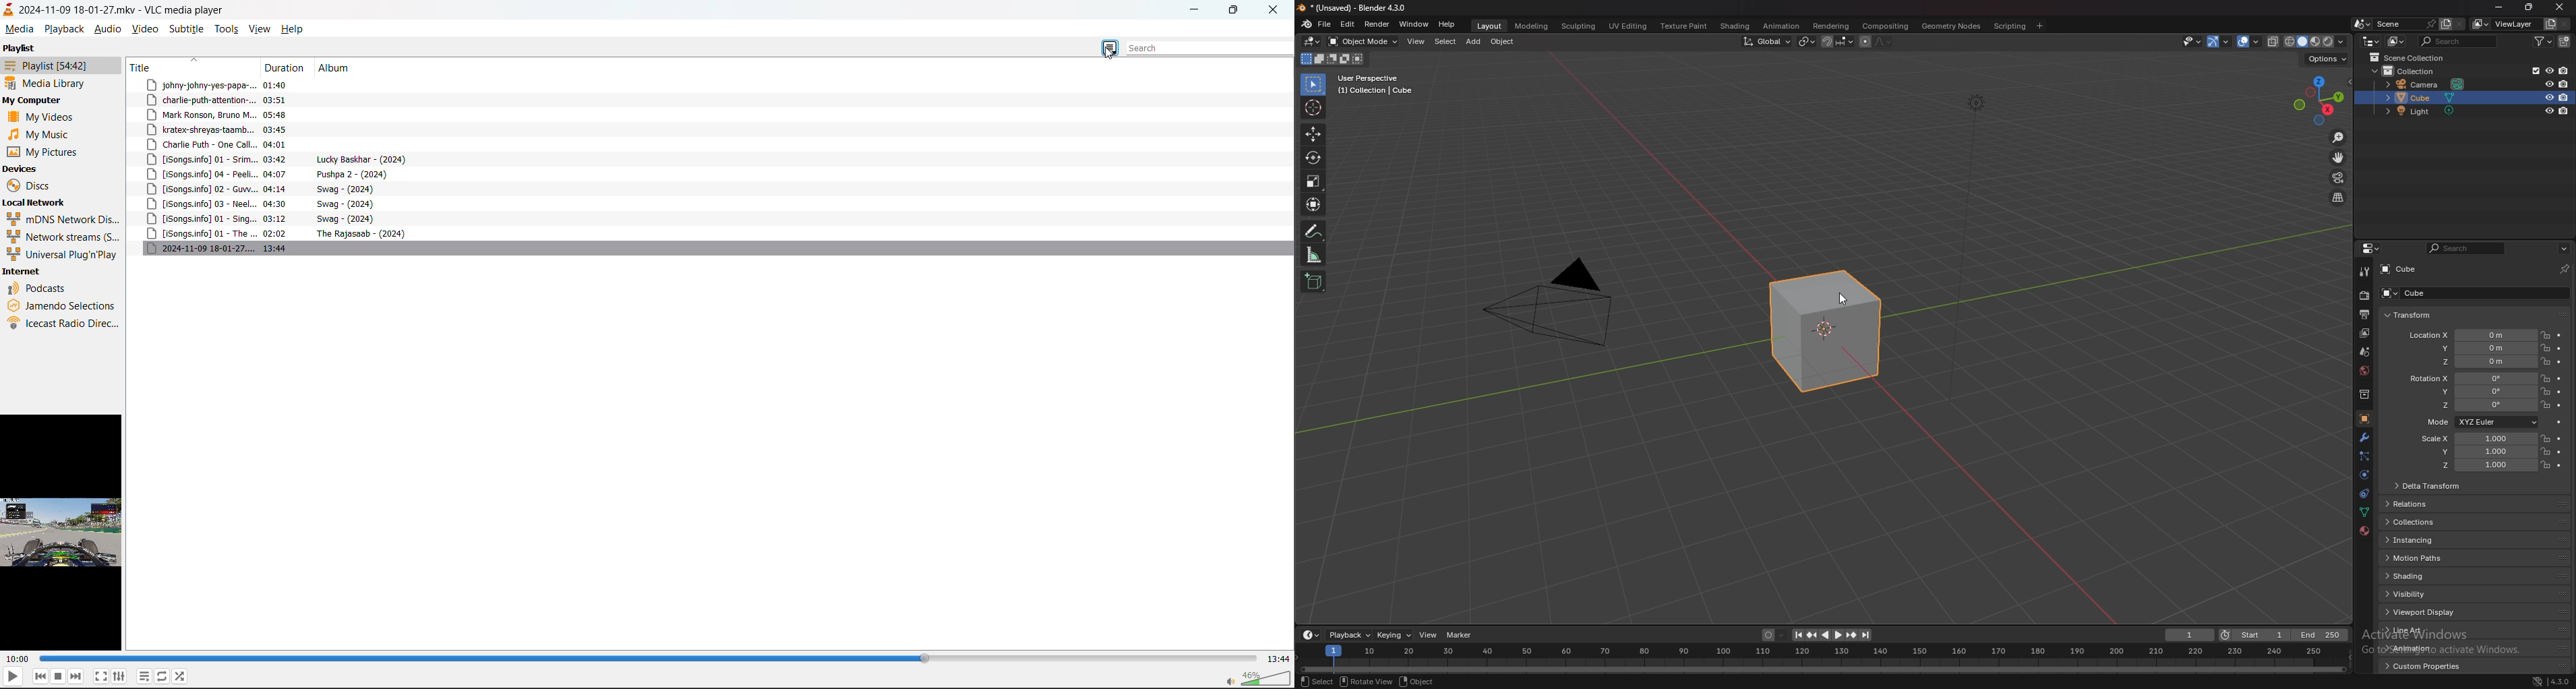 The width and height of the screenshot is (2576, 700). What do you see at coordinates (1833, 636) in the screenshot?
I see `play animation` at bounding box center [1833, 636].